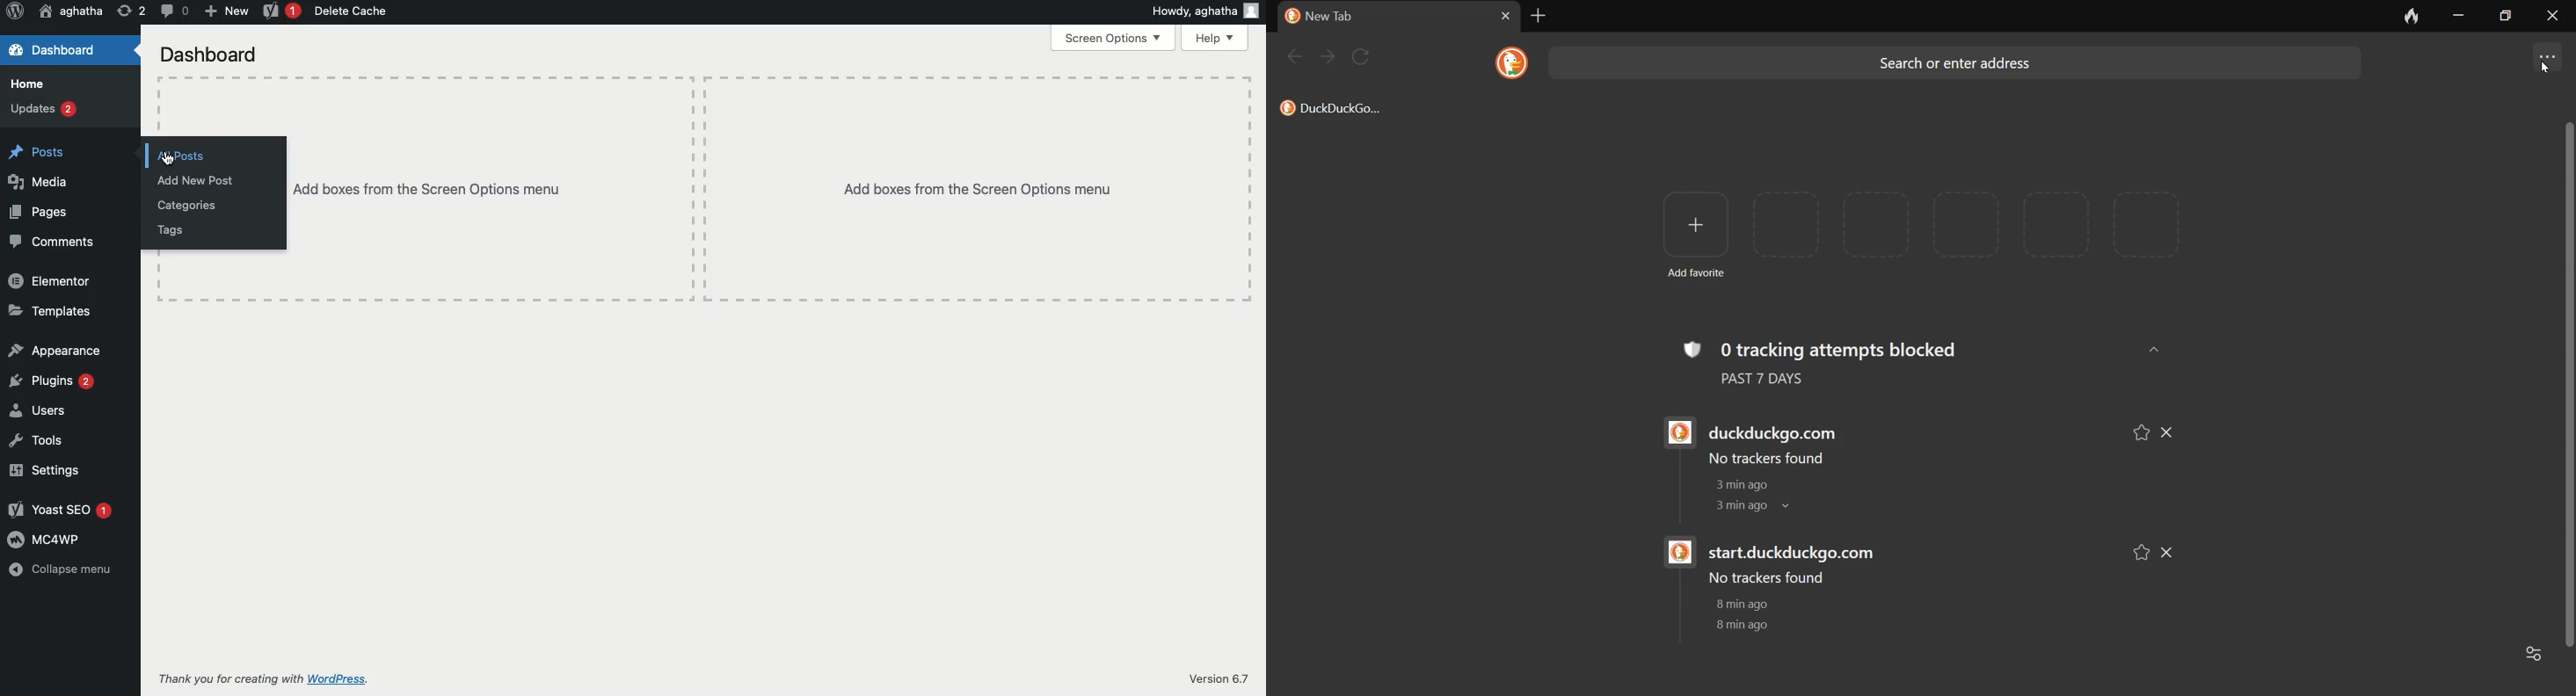 Image resolution: width=2576 pixels, height=700 pixels. What do you see at coordinates (1298, 61) in the screenshot?
I see `back` at bounding box center [1298, 61].